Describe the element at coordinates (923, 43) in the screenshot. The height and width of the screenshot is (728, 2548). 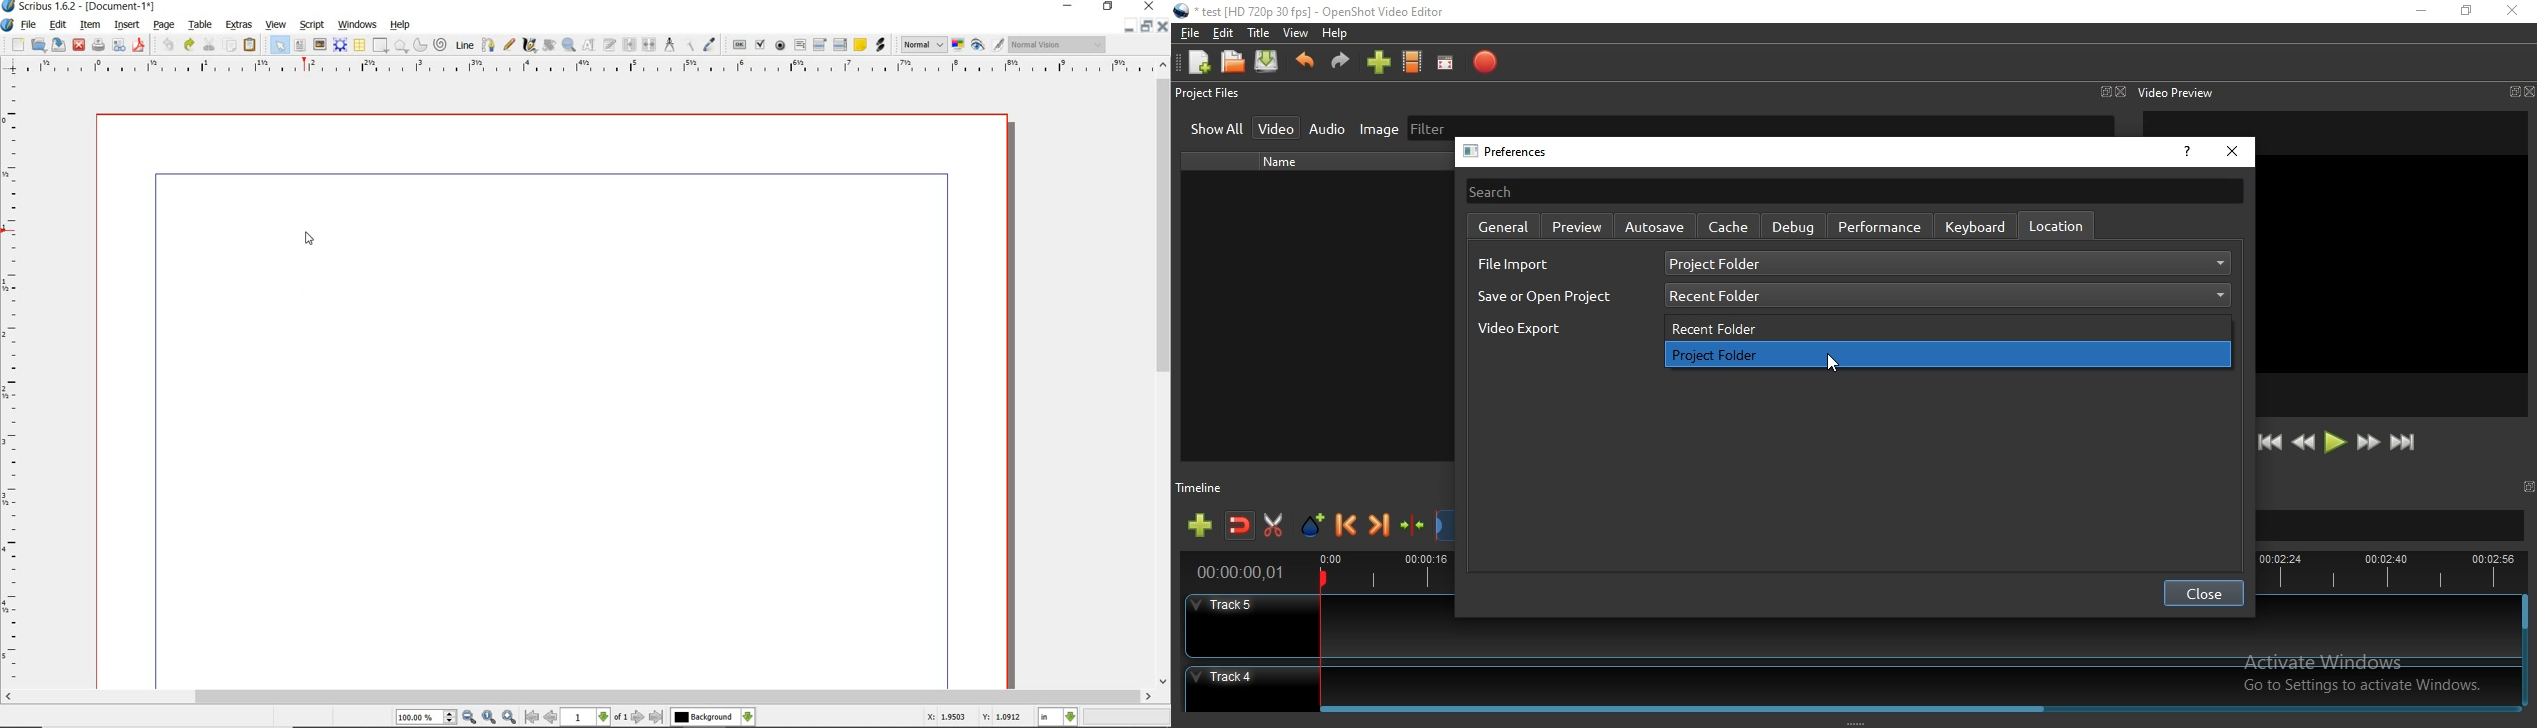
I see `image preview quality` at that location.